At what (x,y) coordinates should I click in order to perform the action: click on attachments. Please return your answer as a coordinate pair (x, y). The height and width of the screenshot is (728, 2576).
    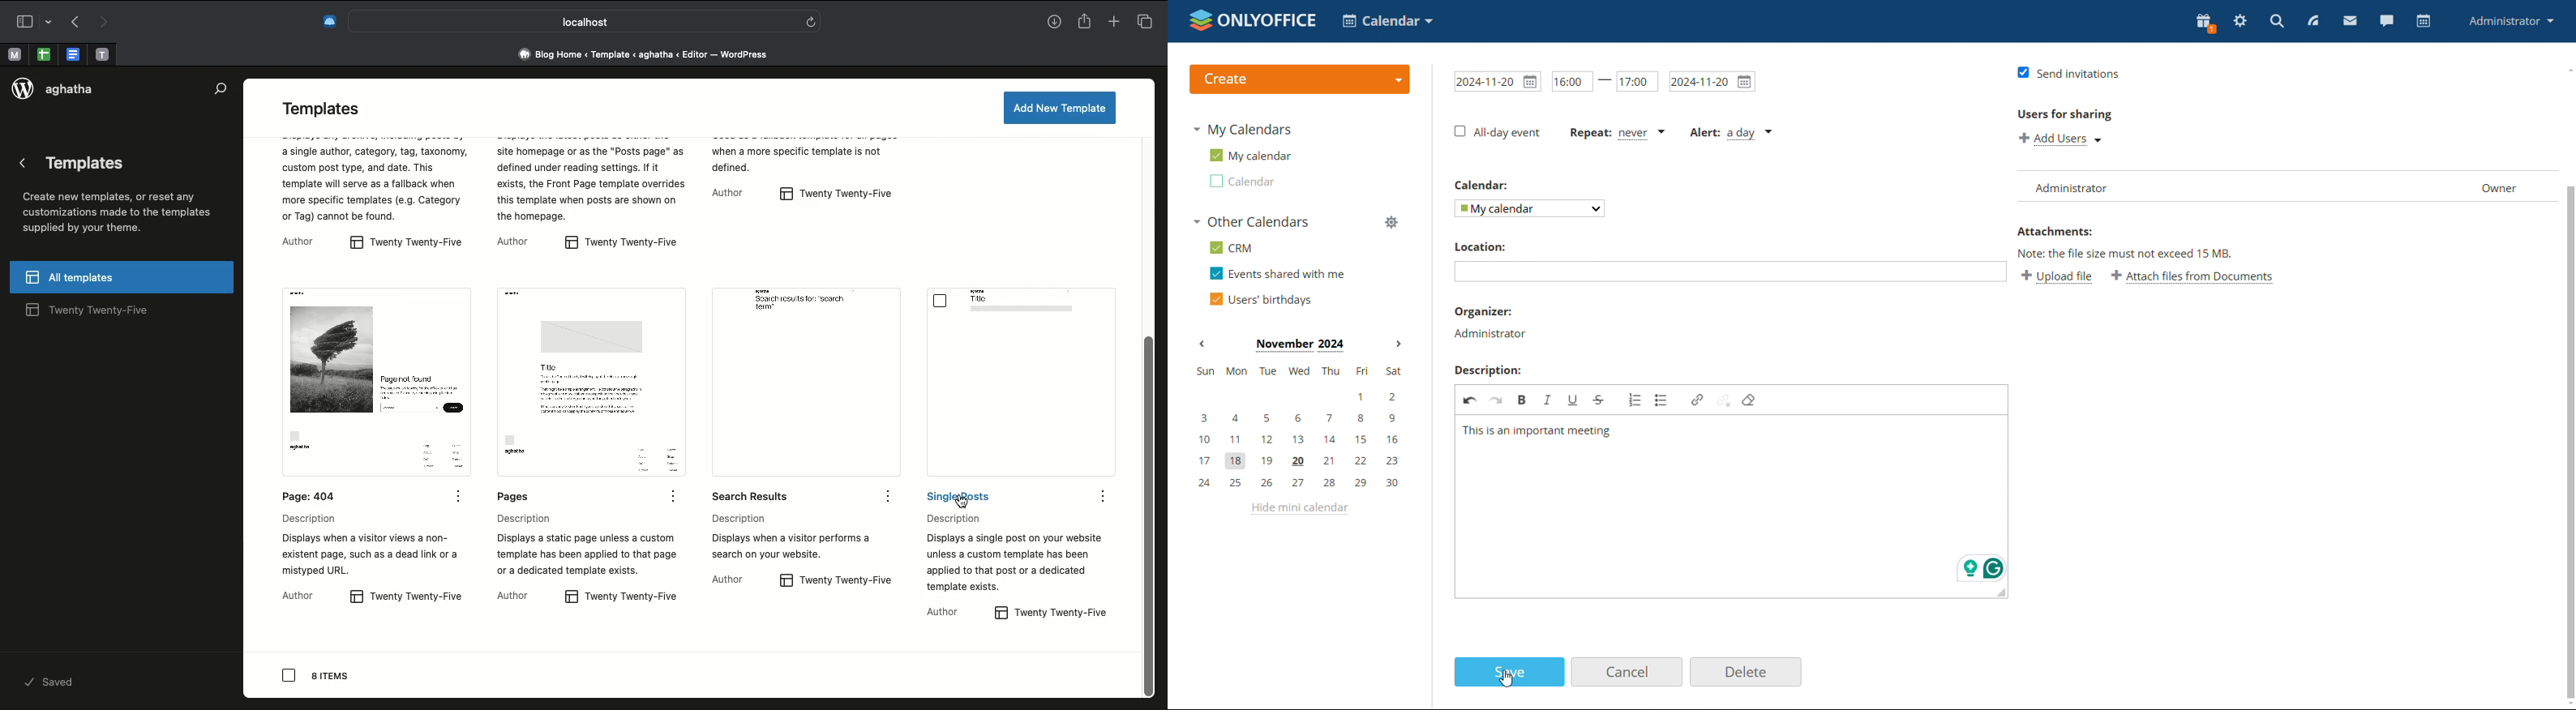
    Looking at the image, I should click on (2056, 232).